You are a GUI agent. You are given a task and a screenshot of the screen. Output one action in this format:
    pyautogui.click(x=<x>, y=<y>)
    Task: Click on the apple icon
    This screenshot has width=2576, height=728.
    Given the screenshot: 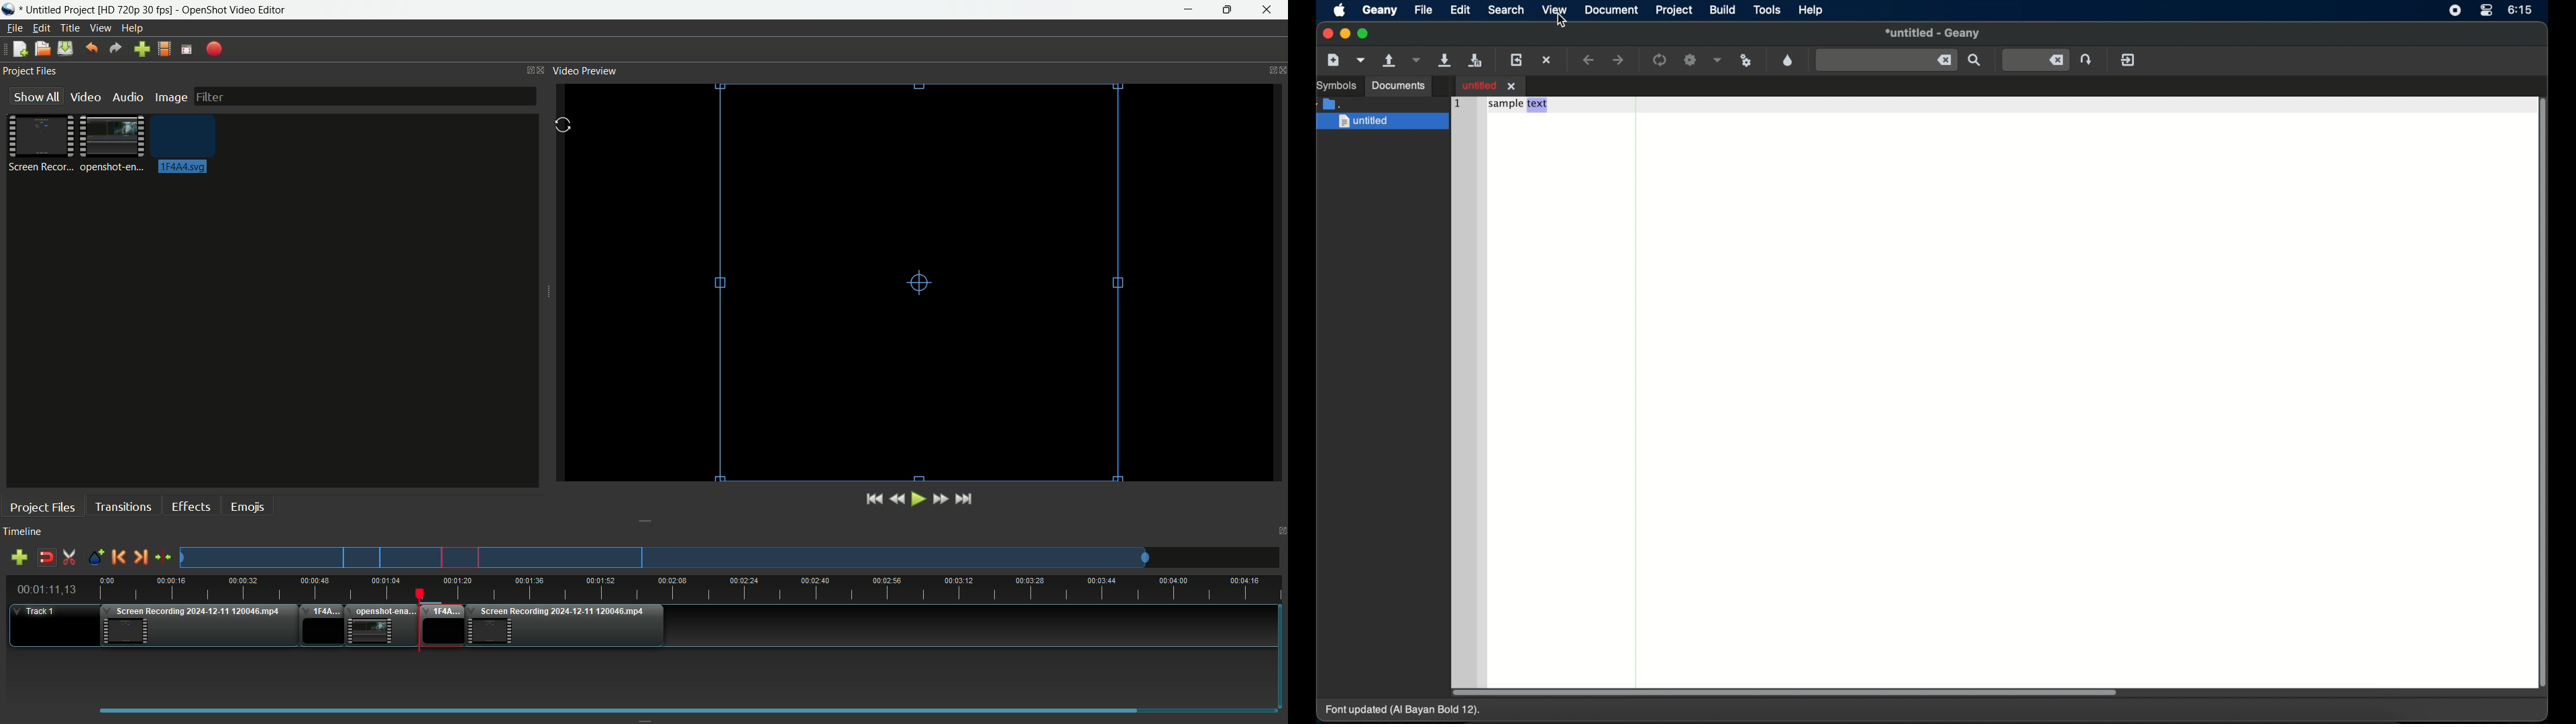 What is the action you would take?
    pyautogui.click(x=1339, y=11)
    